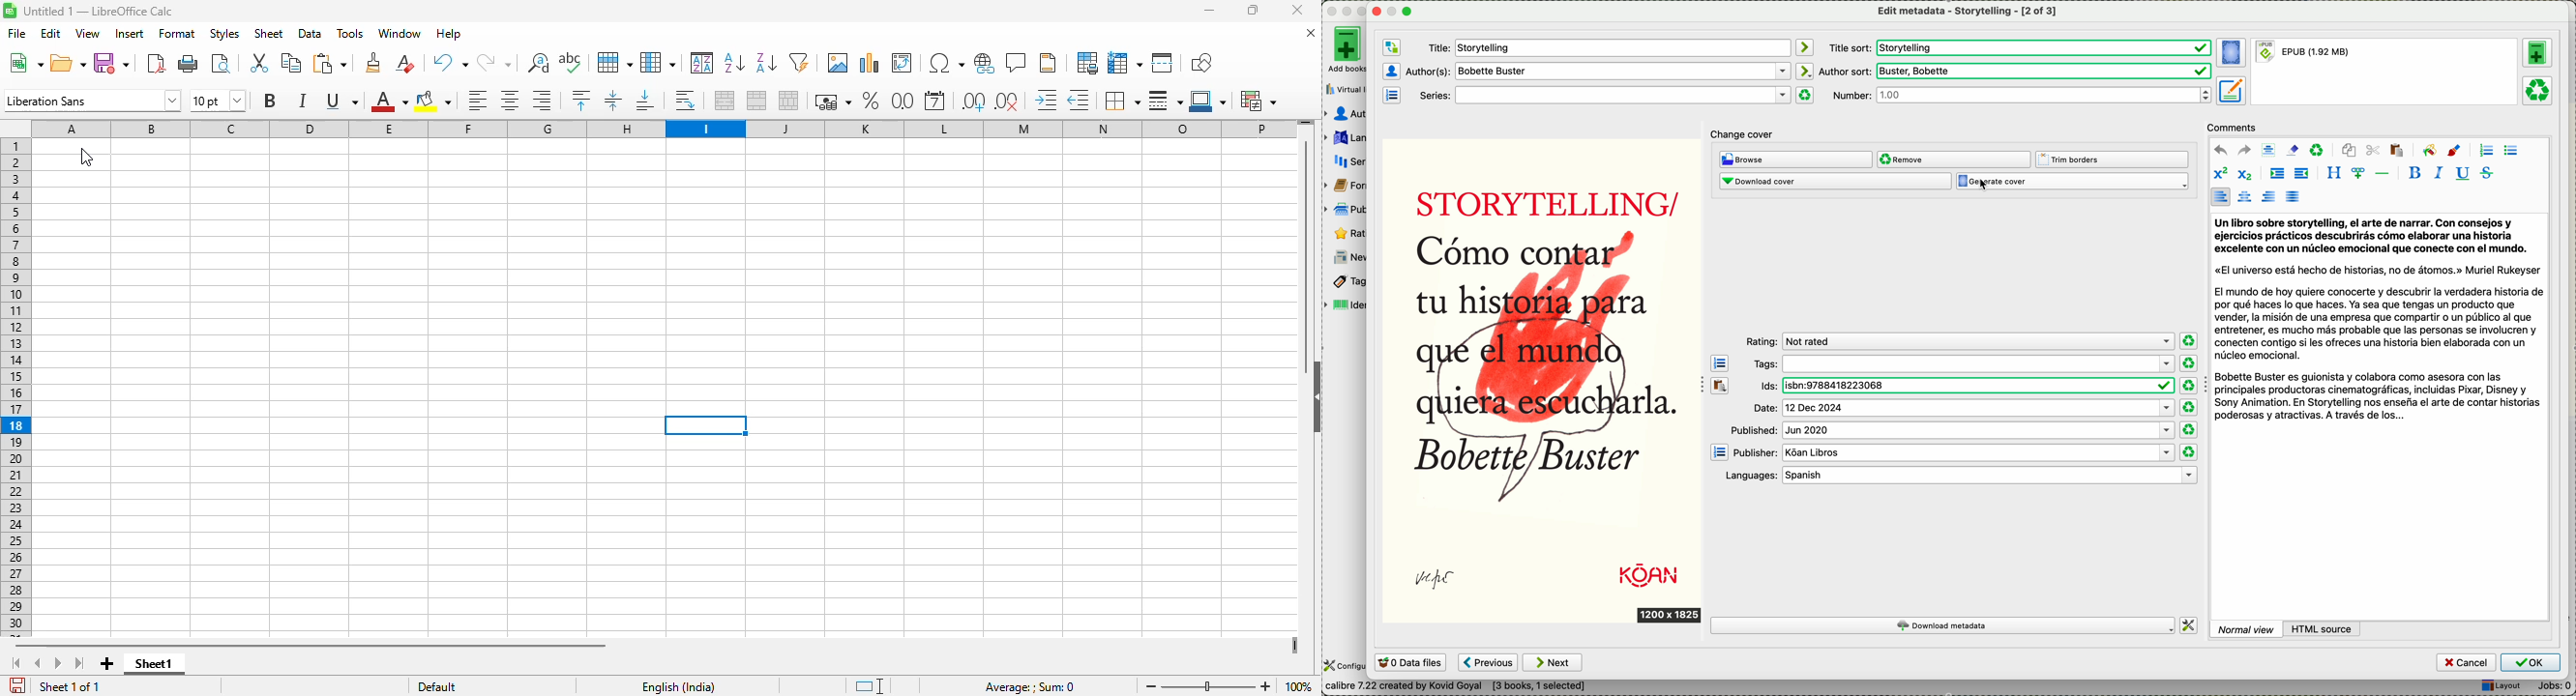  Describe the element at coordinates (1079, 101) in the screenshot. I see `decrease indent` at that location.